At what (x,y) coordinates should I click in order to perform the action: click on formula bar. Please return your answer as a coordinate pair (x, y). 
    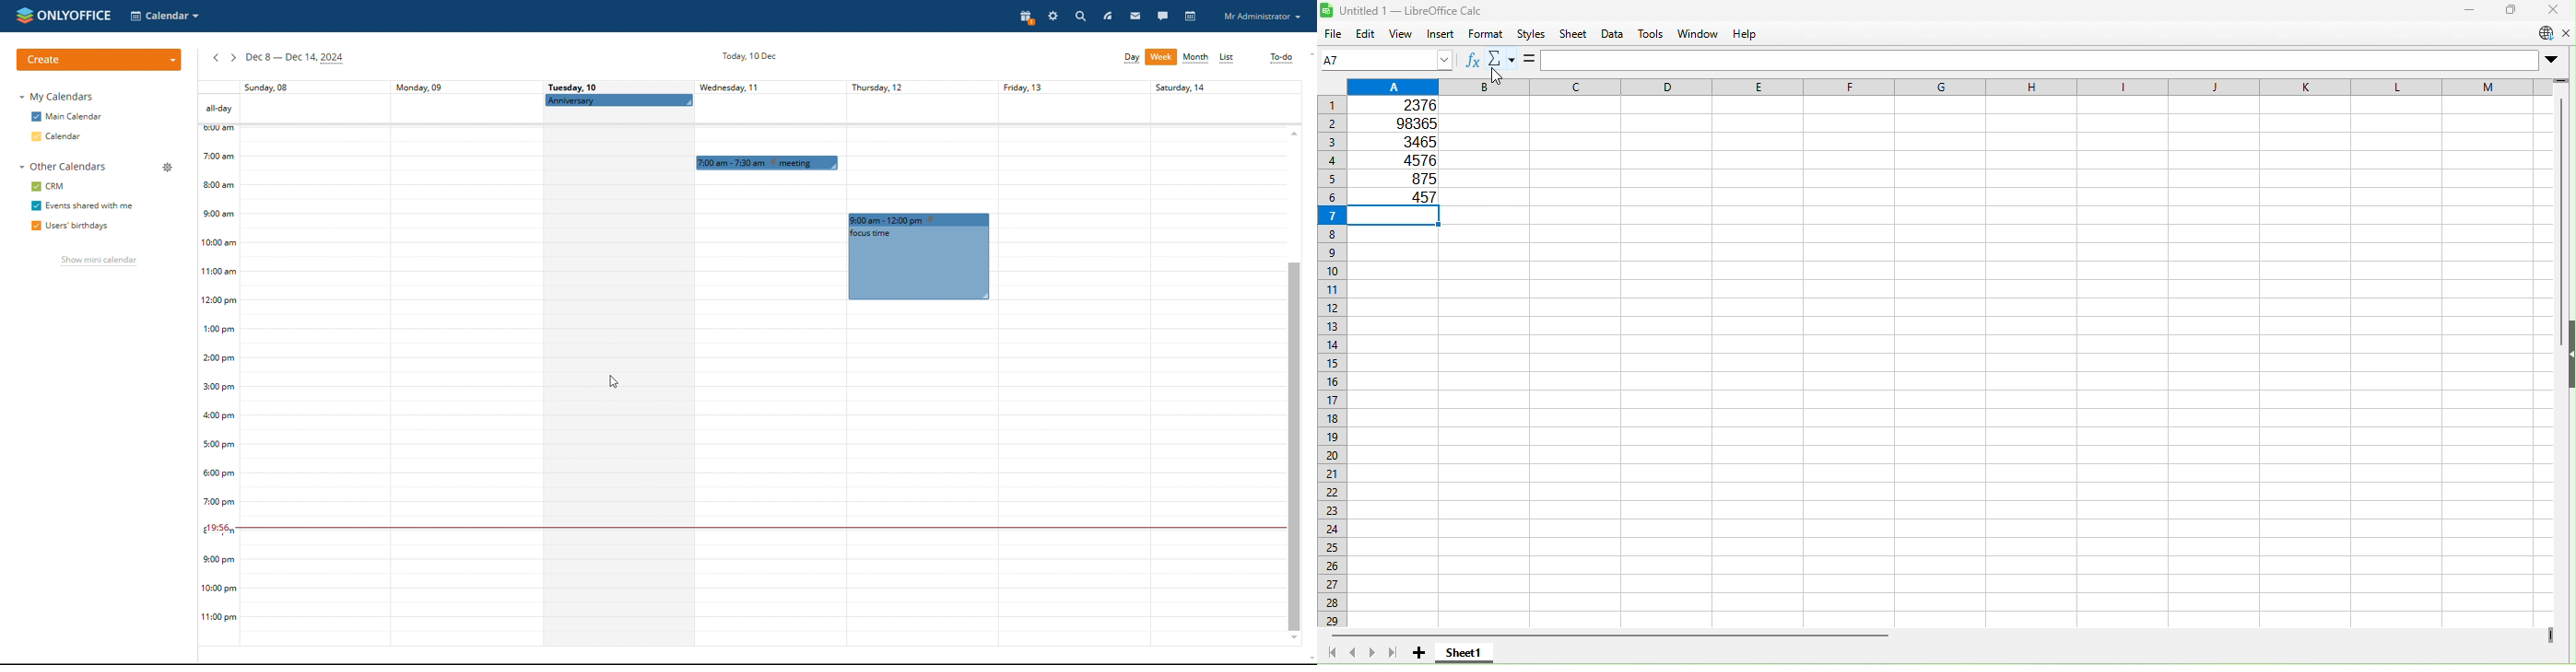
    Looking at the image, I should click on (2053, 60).